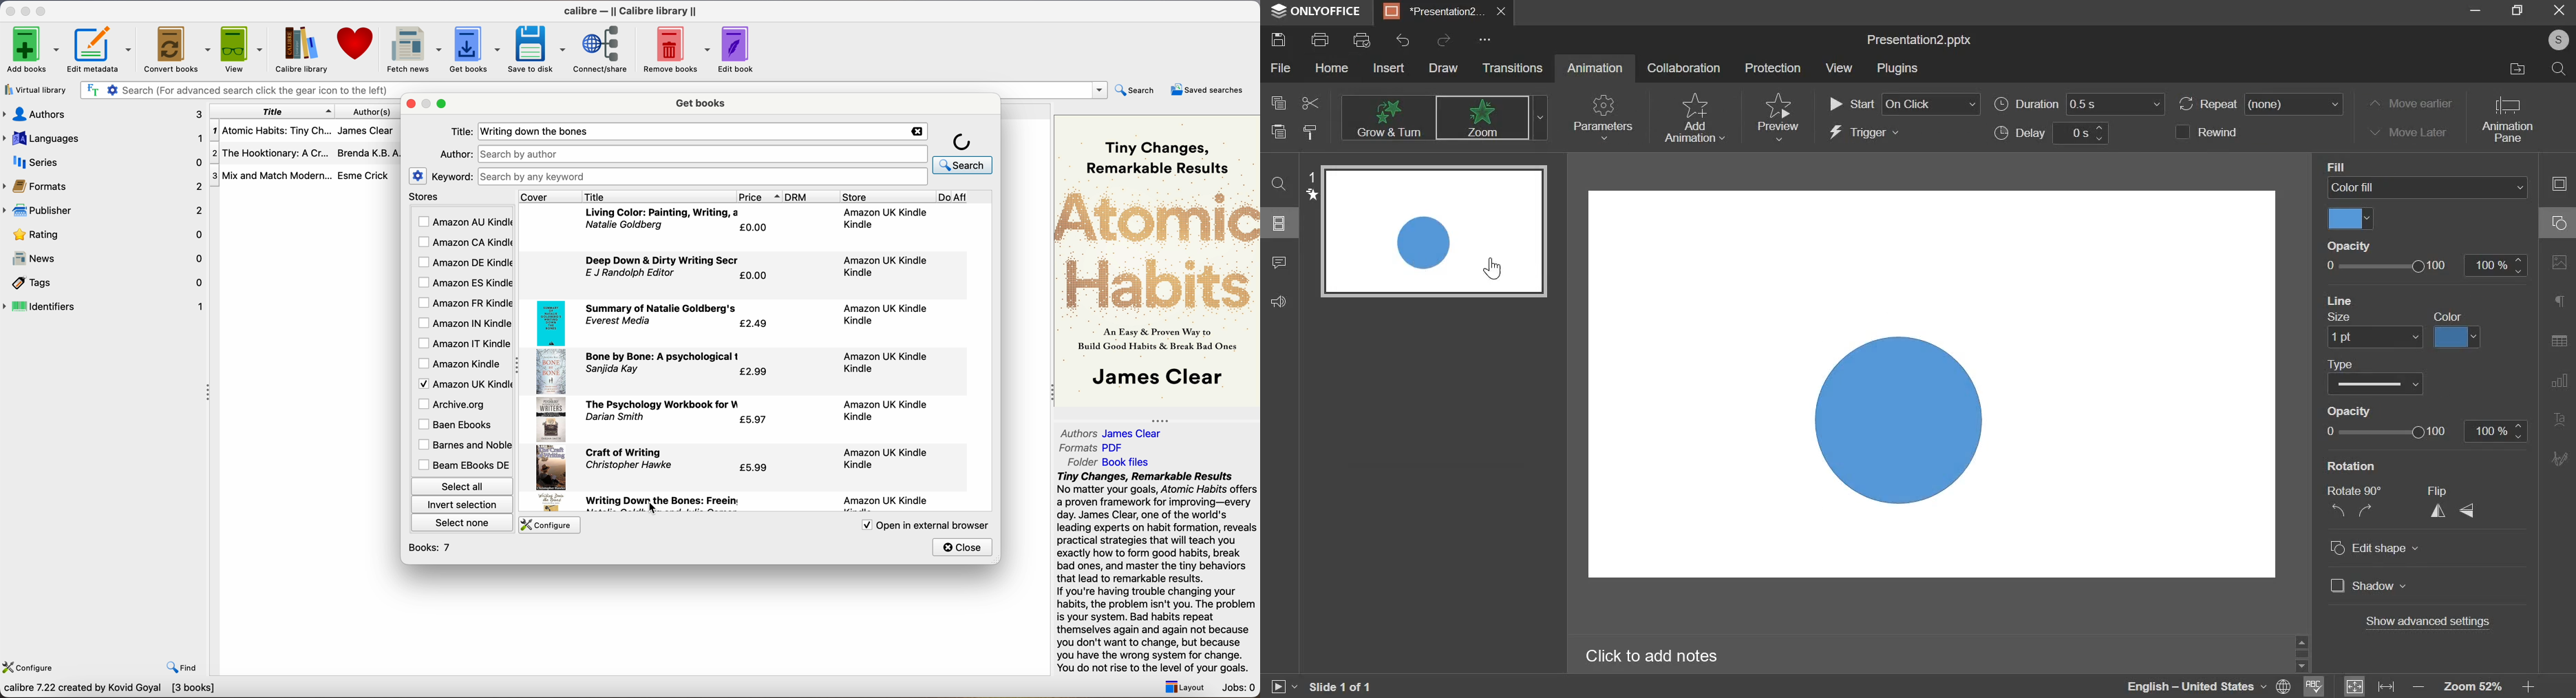 The height and width of the screenshot is (700, 2576). What do you see at coordinates (1840, 71) in the screenshot?
I see `View` at bounding box center [1840, 71].